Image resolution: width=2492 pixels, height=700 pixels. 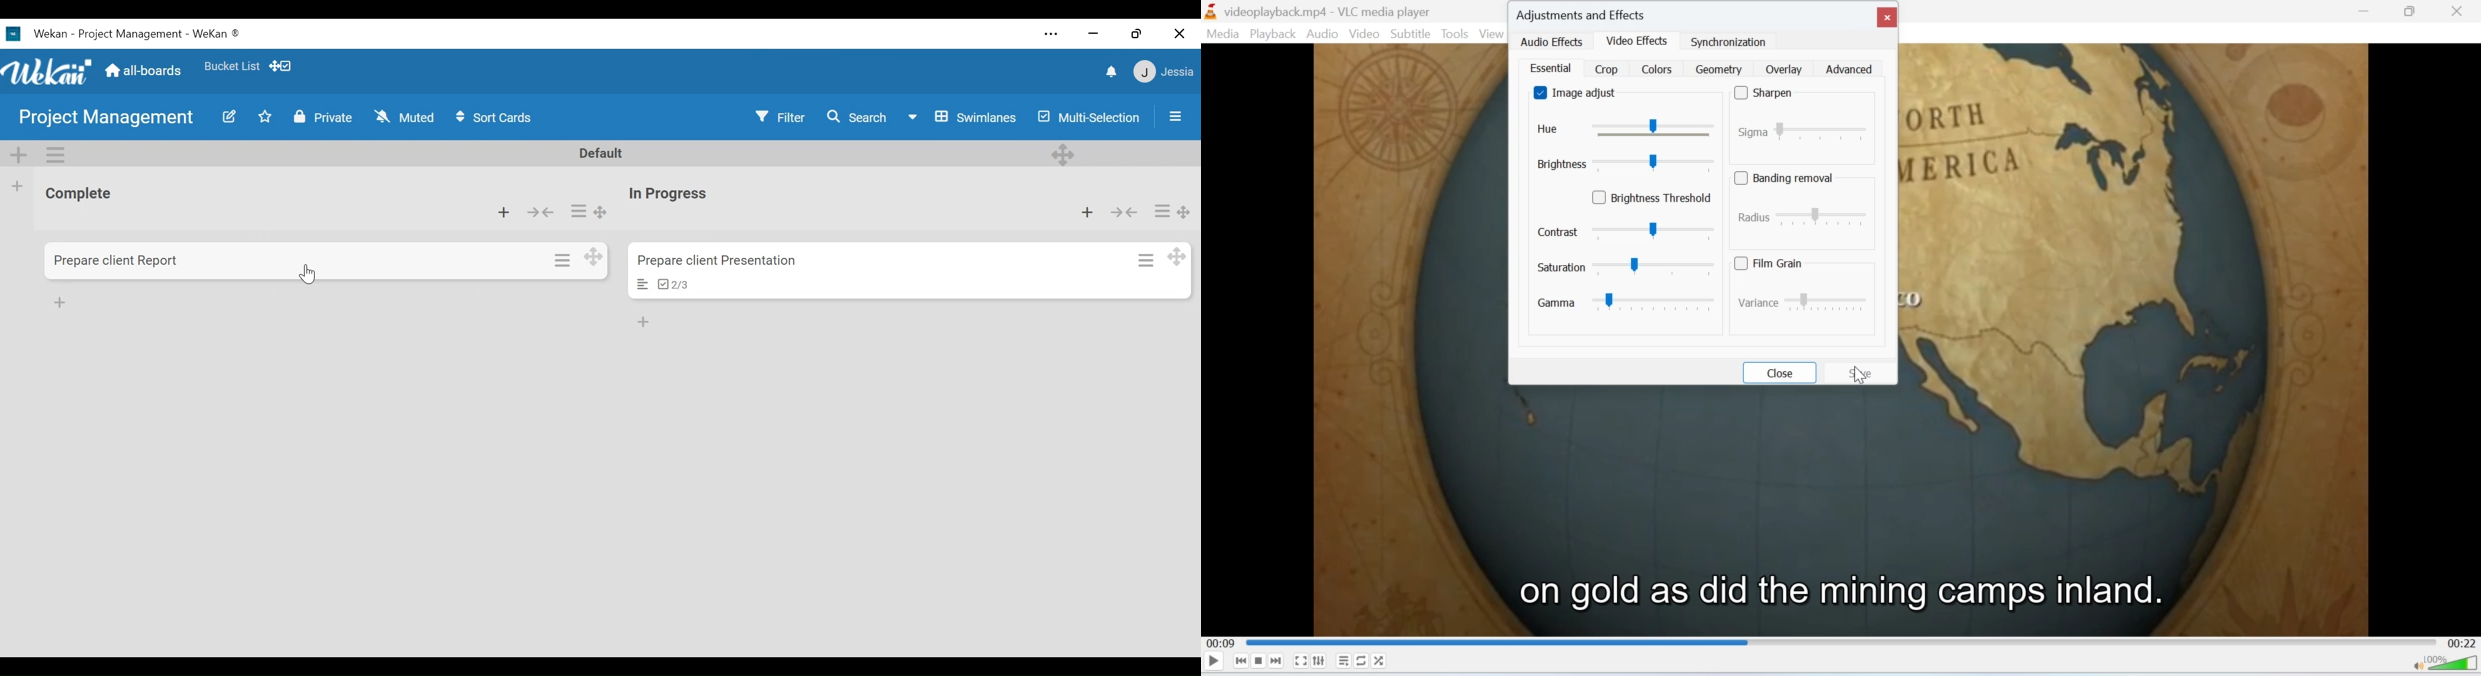 What do you see at coordinates (1242, 662) in the screenshot?
I see `Seek backwards` at bounding box center [1242, 662].